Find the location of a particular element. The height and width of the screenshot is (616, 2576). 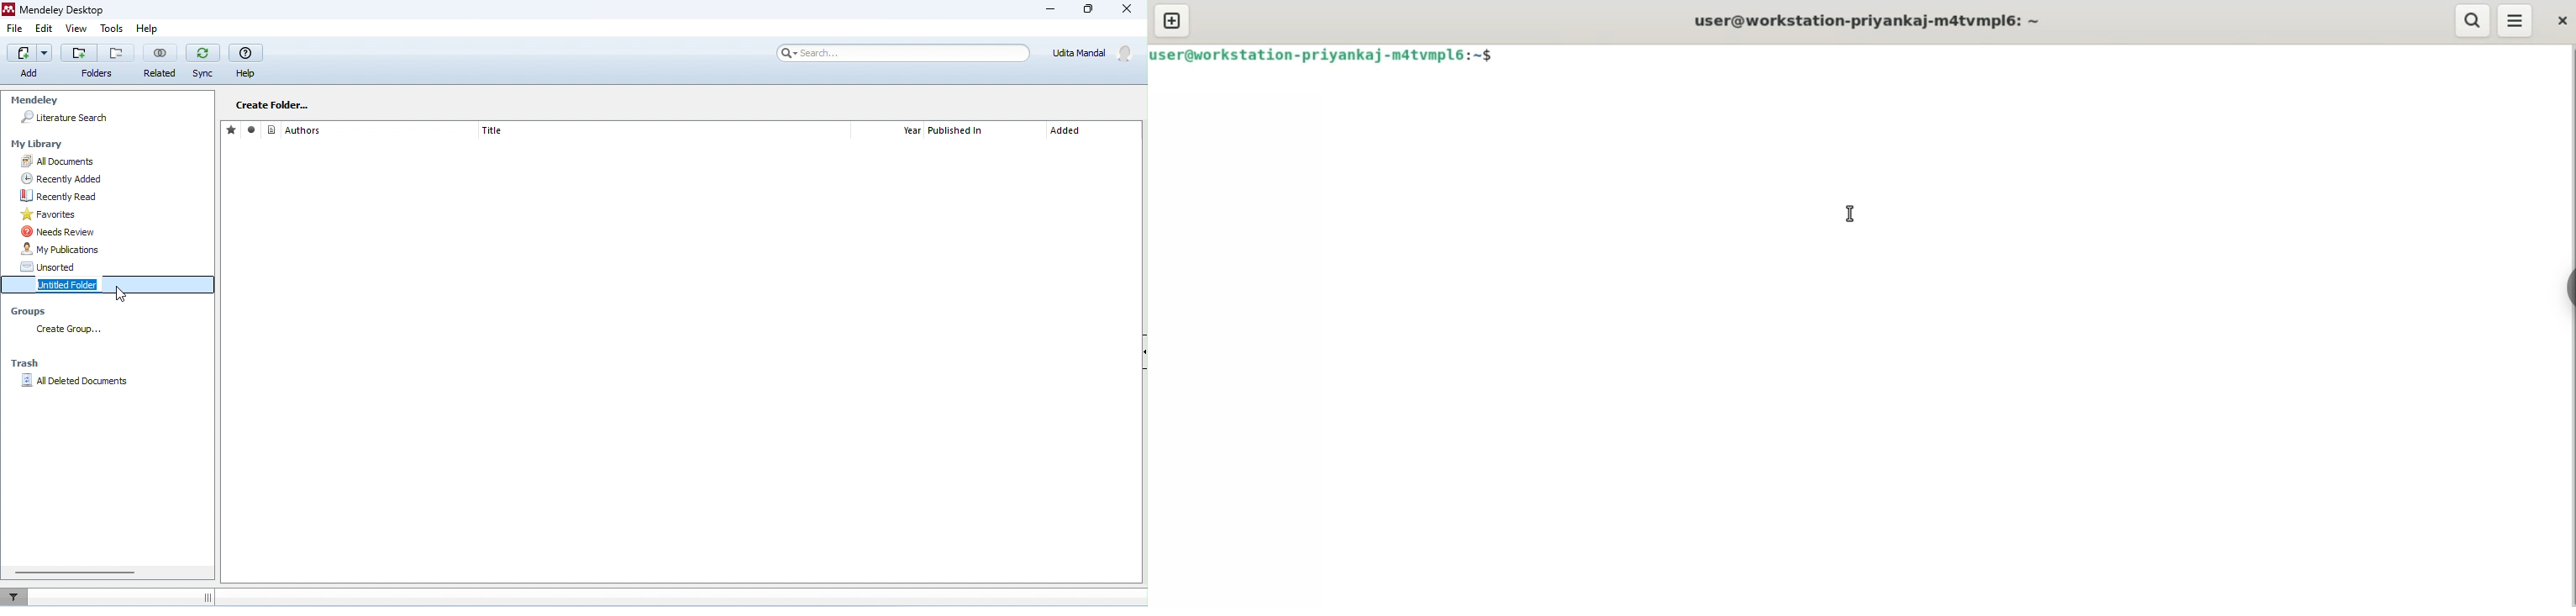

authors is located at coordinates (295, 129).